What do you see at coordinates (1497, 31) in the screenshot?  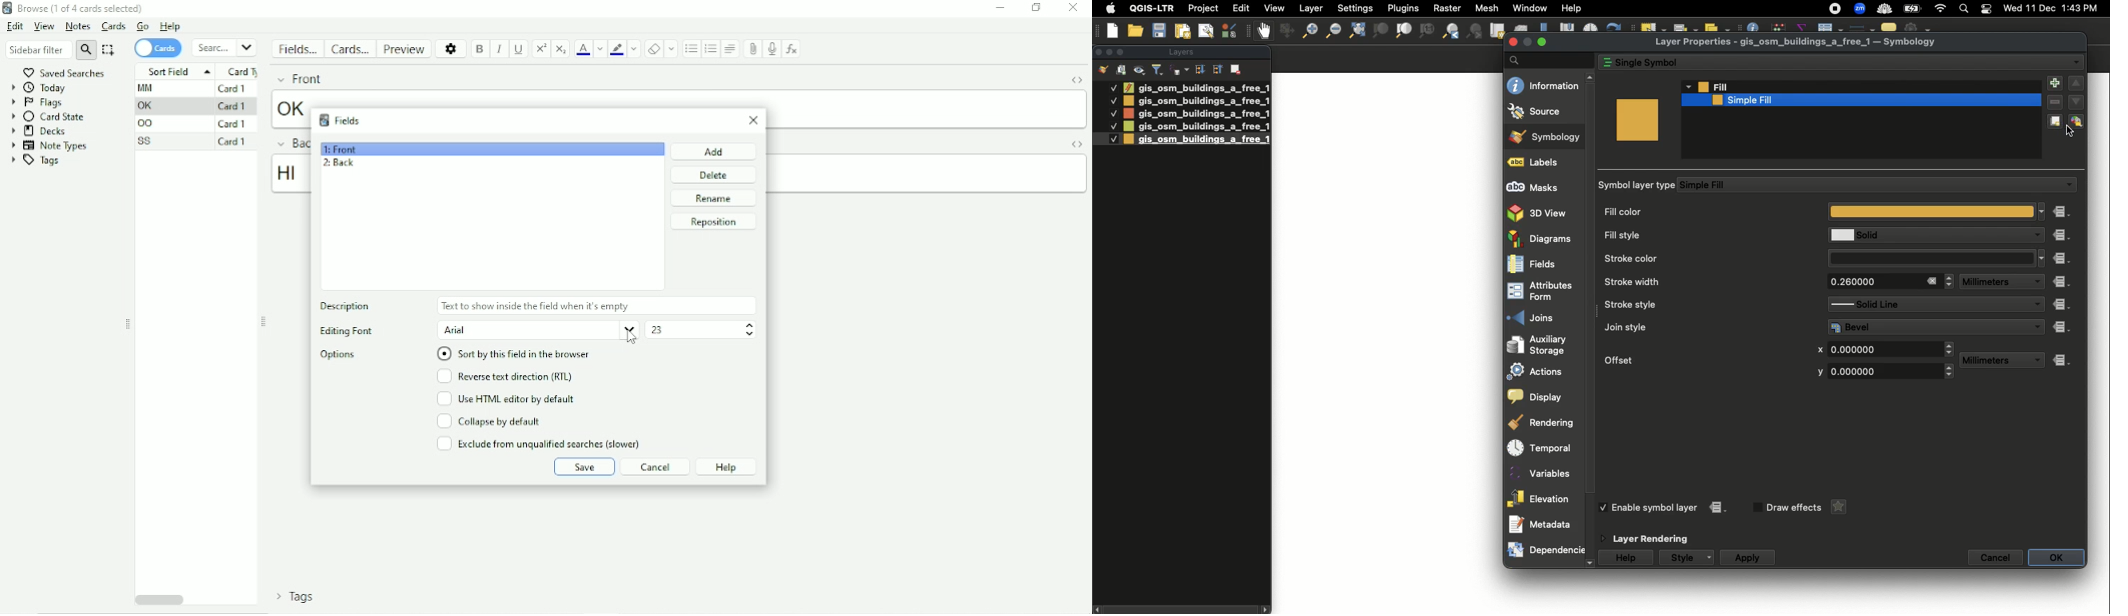 I see `New map view` at bounding box center [1497, 31].